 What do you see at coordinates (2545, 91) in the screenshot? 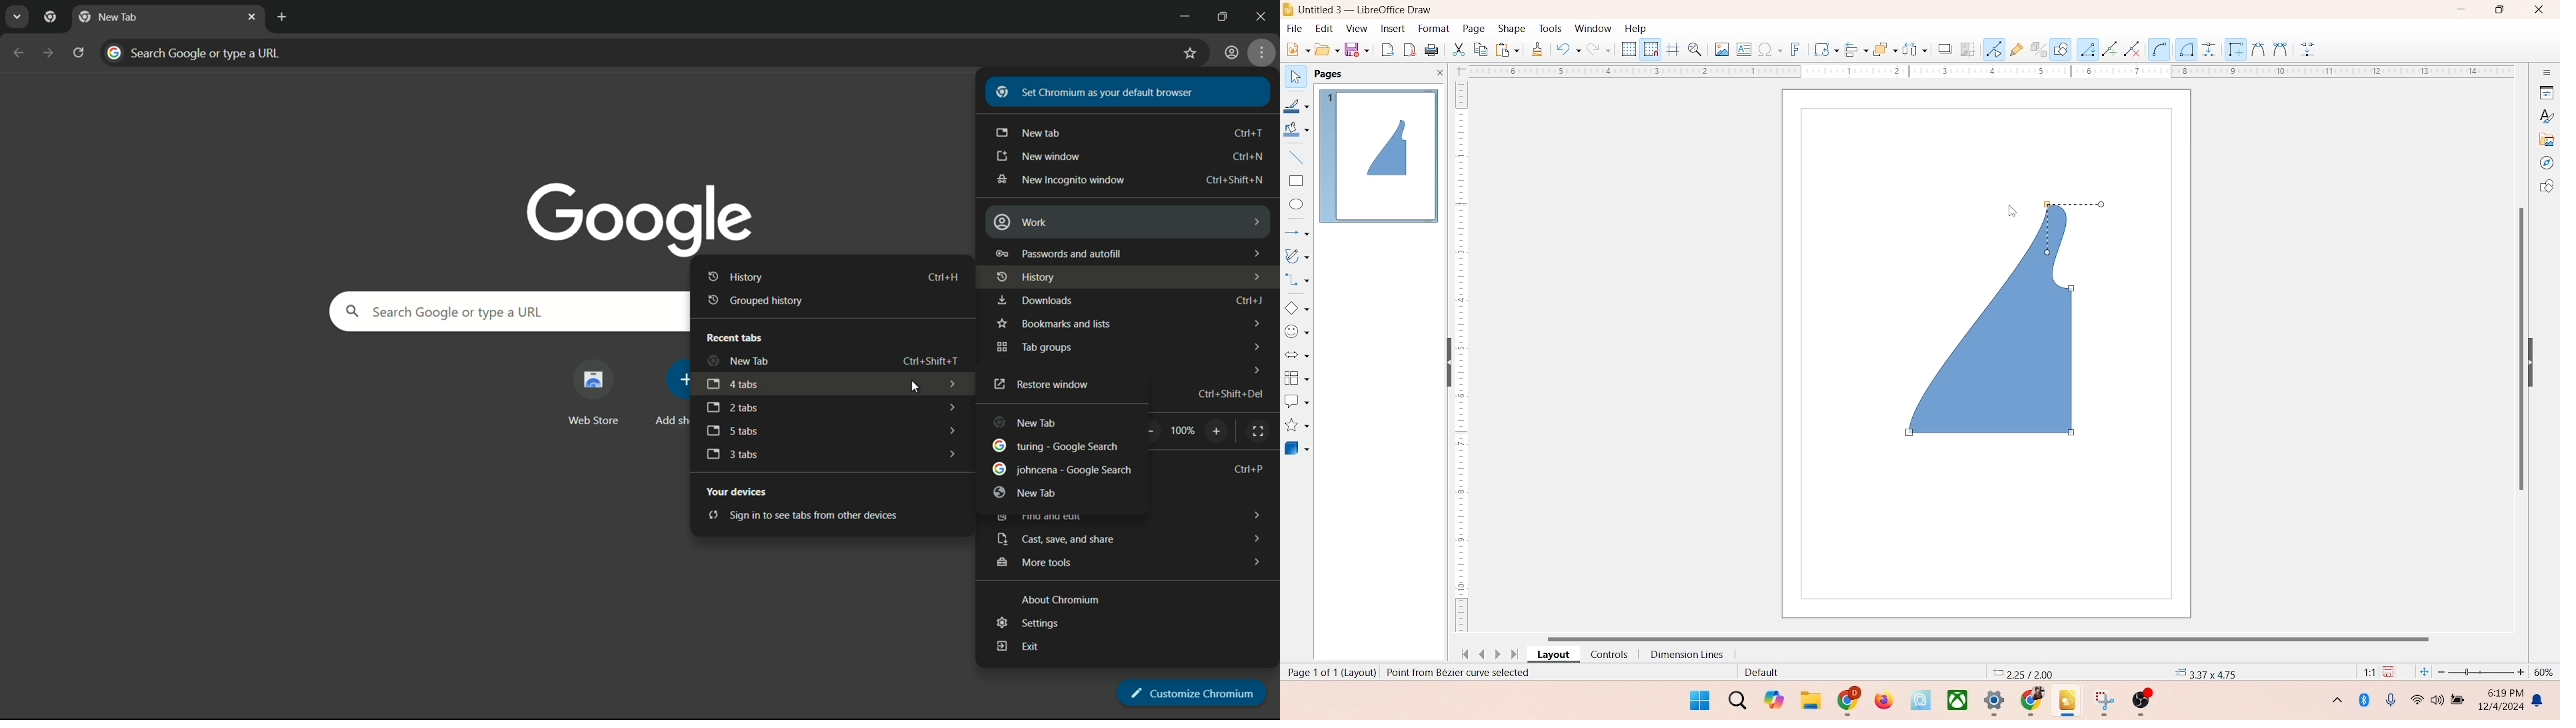
I see `properties` at bounding box center [2545, 91].